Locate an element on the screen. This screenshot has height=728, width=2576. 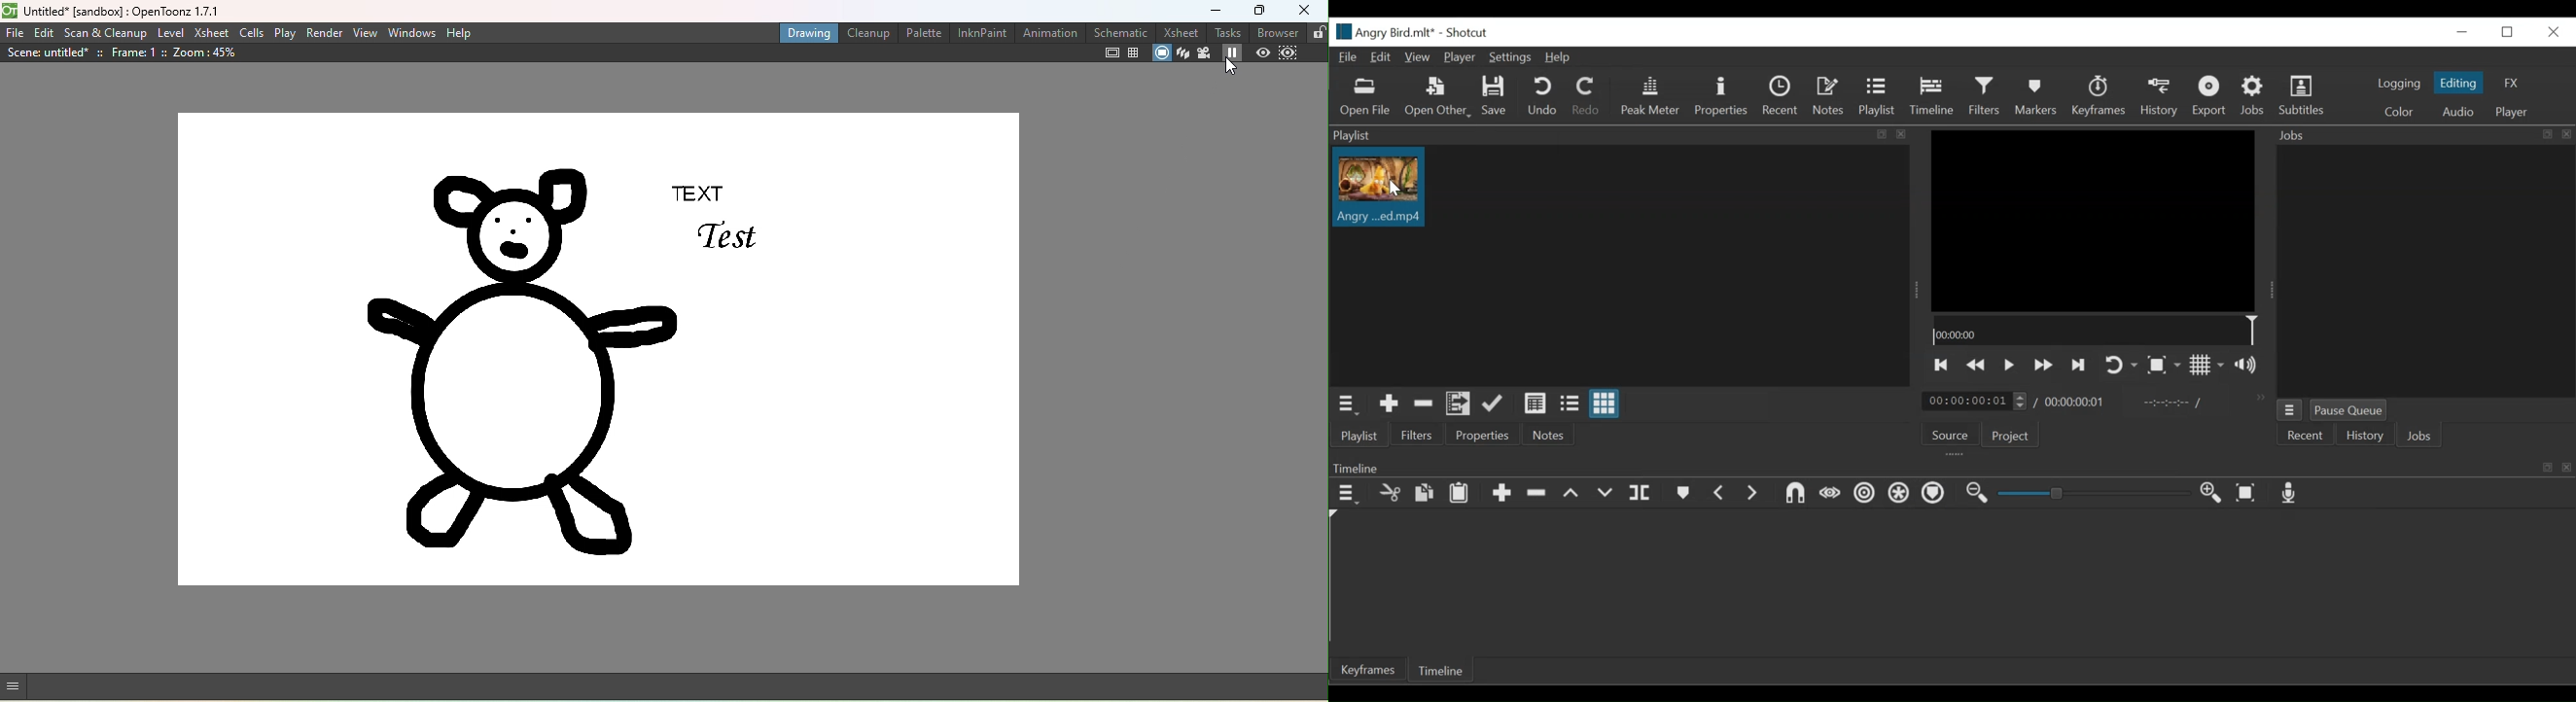
Overwrite is located at coordinates (1606, 495).